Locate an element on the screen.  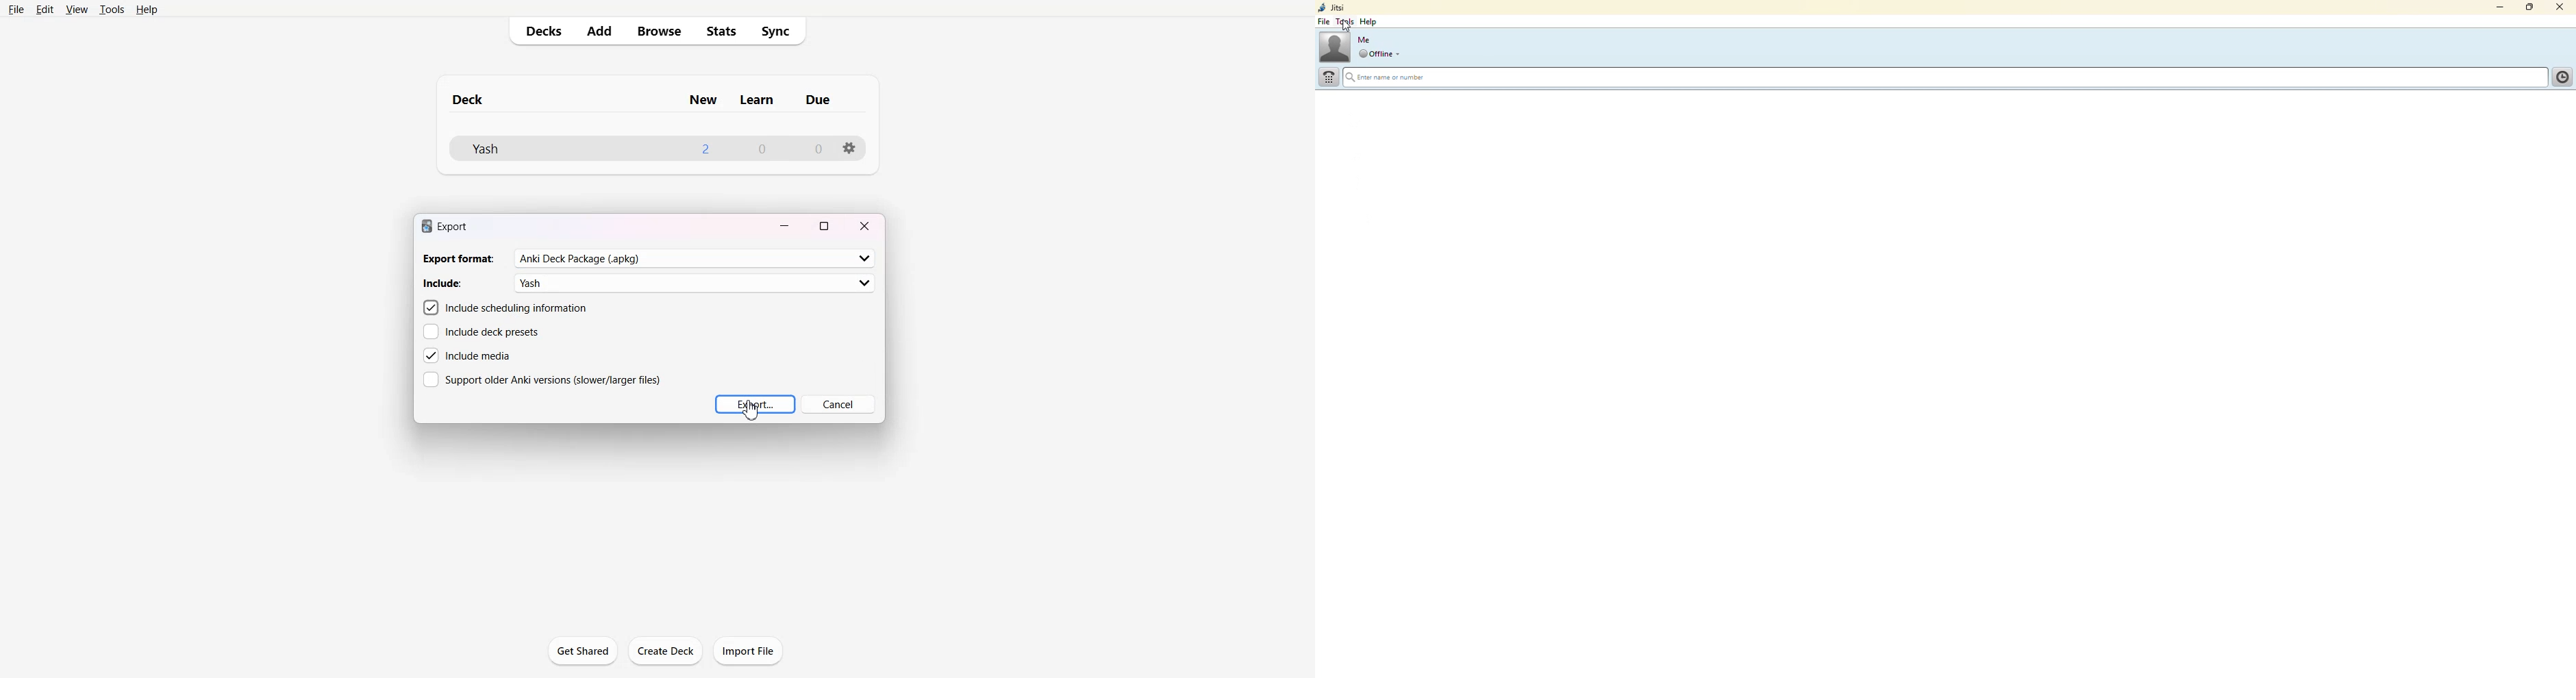
1 is located at coordinates (704, 148).